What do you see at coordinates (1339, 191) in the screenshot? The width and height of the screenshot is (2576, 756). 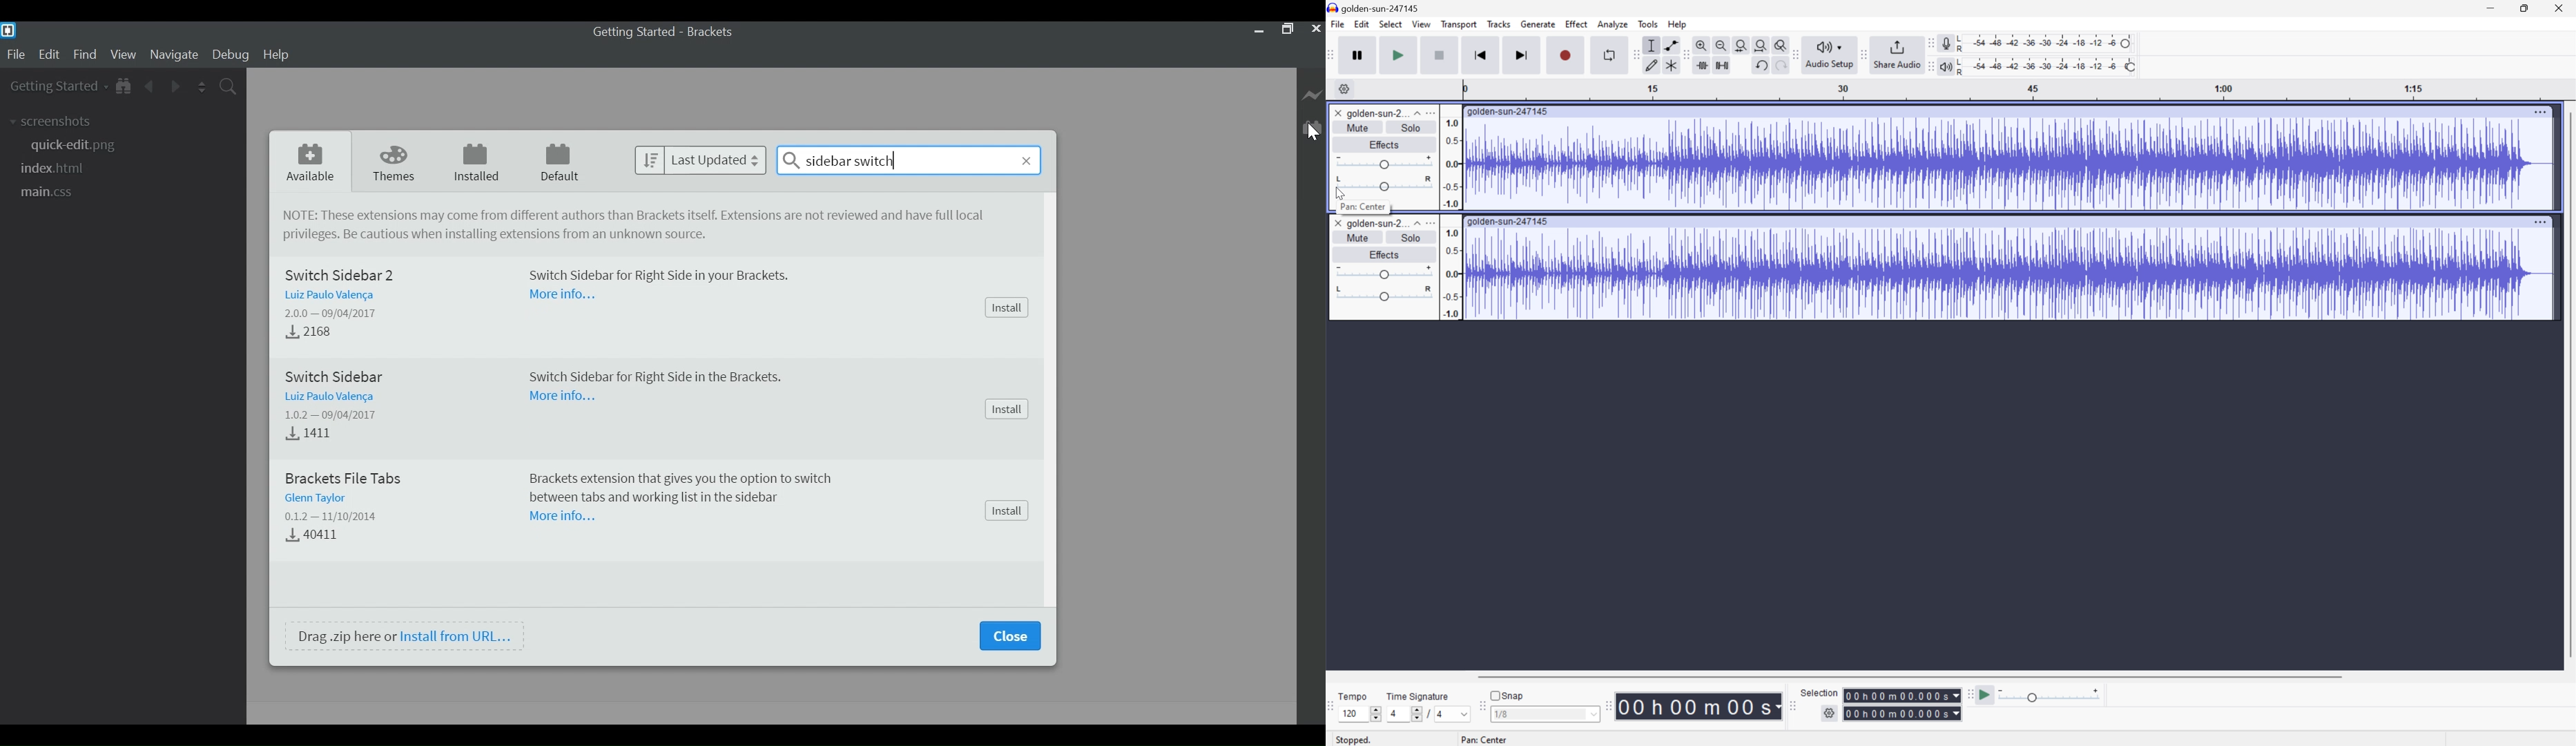 I see `Cursor` at bounding box center [1339, 191].